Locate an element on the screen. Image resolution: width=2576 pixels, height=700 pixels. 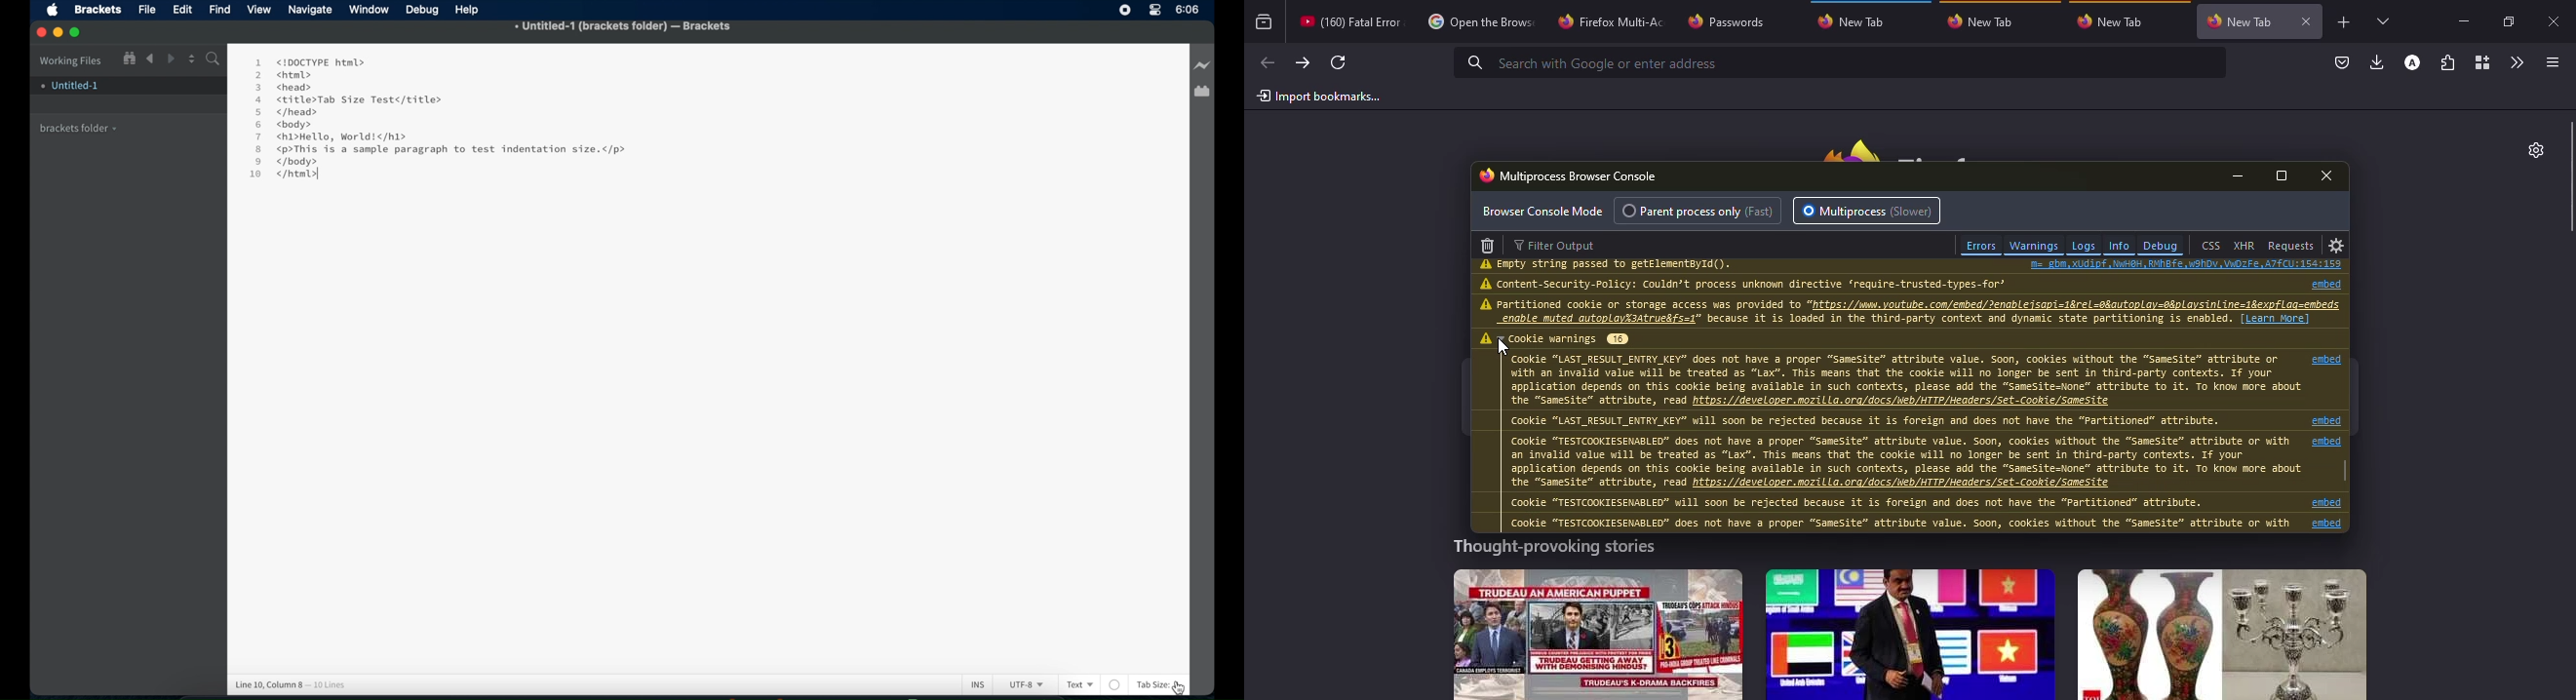
cursor is located at coordinates (1503, 347).